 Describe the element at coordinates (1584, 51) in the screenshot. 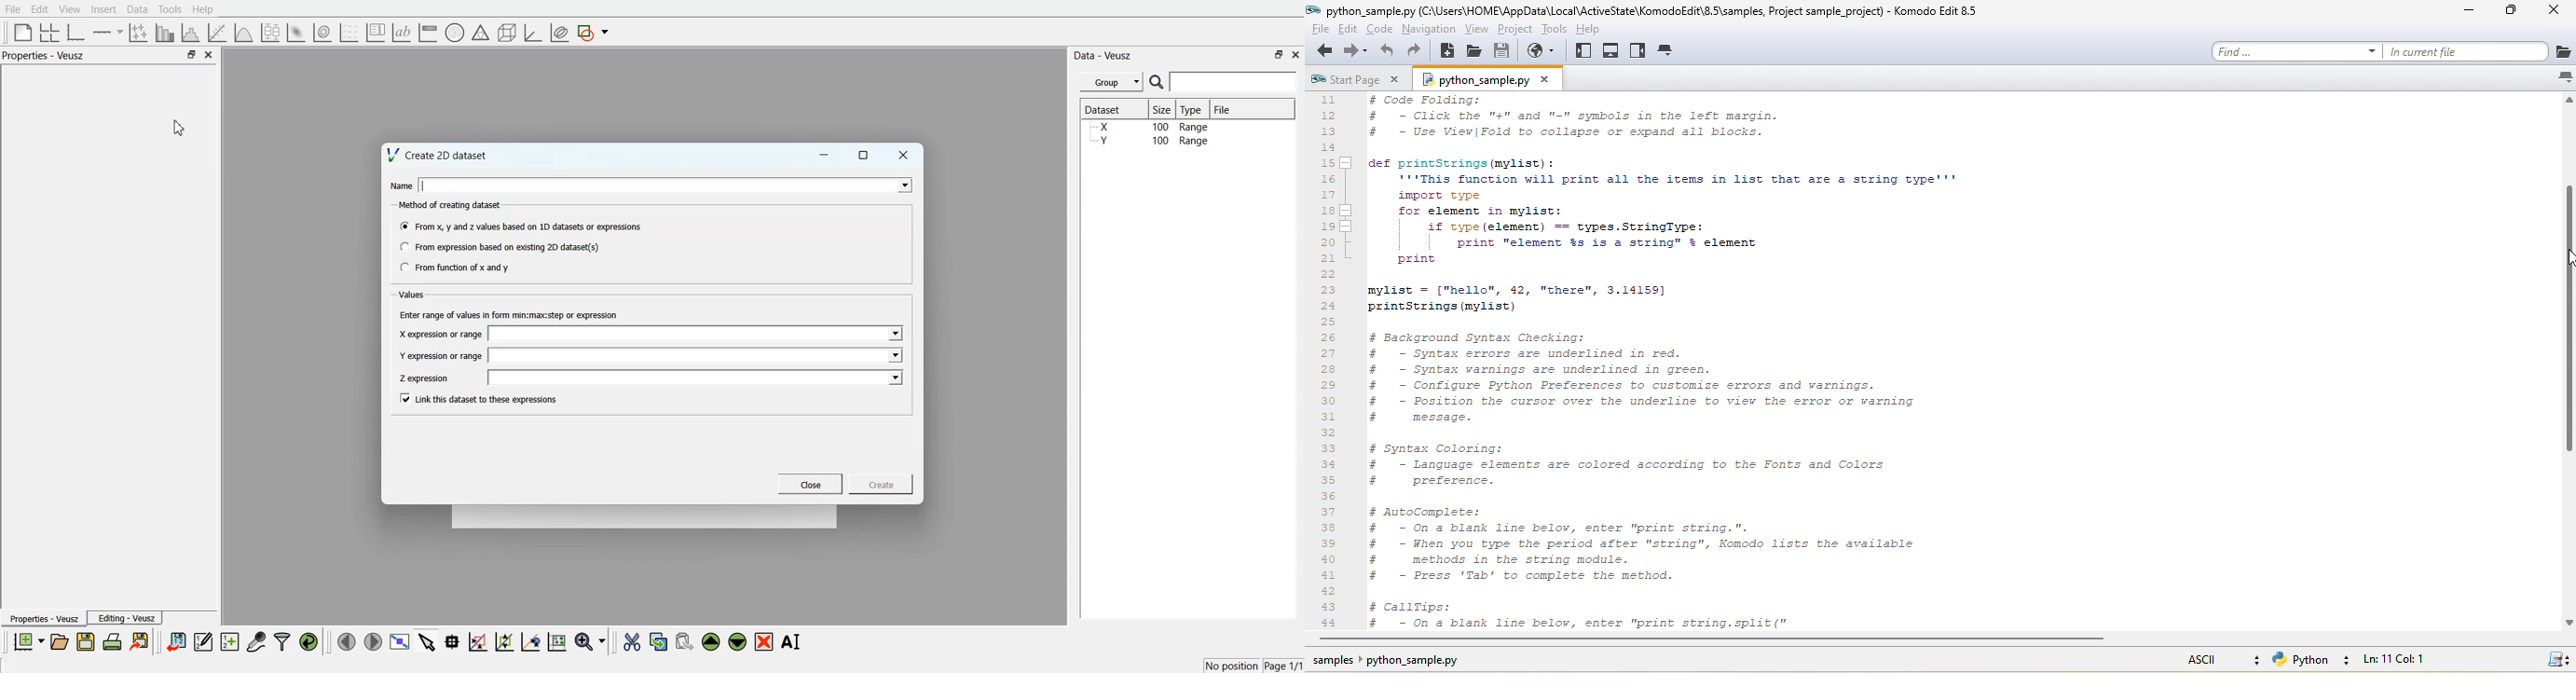

I see `left pane` at that location.